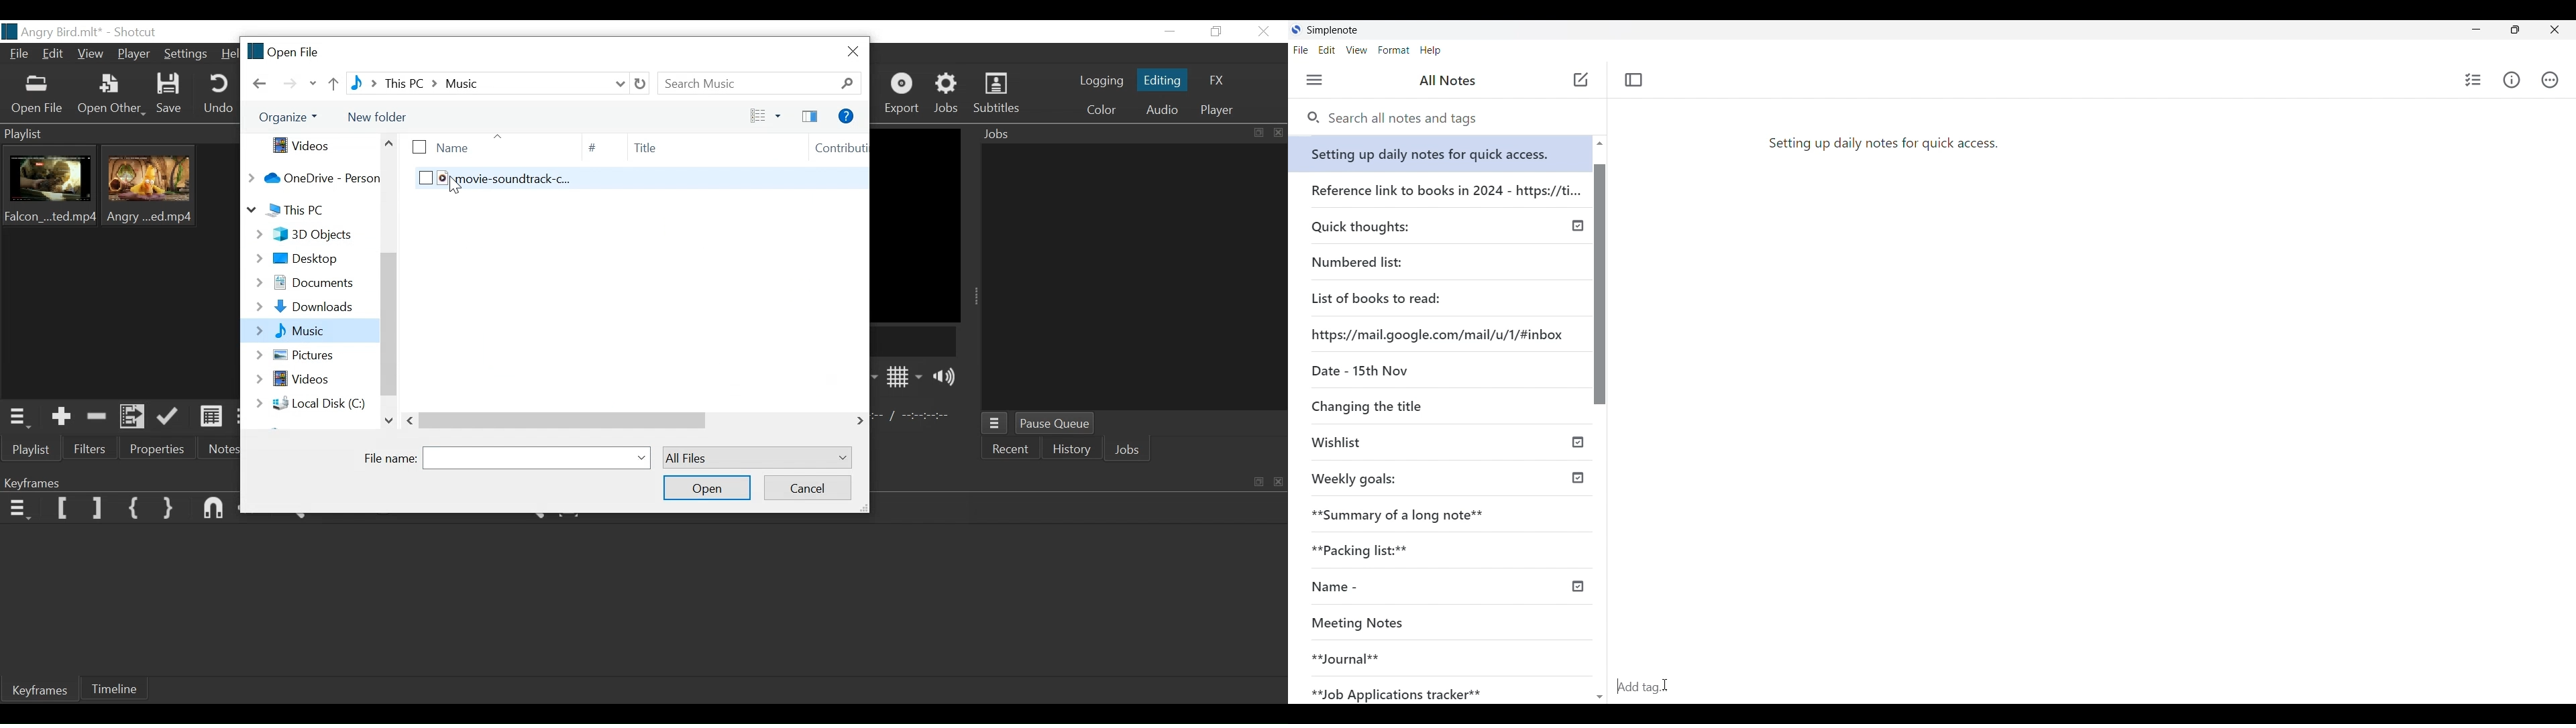  I want to click on Name, so click(1384, 587).